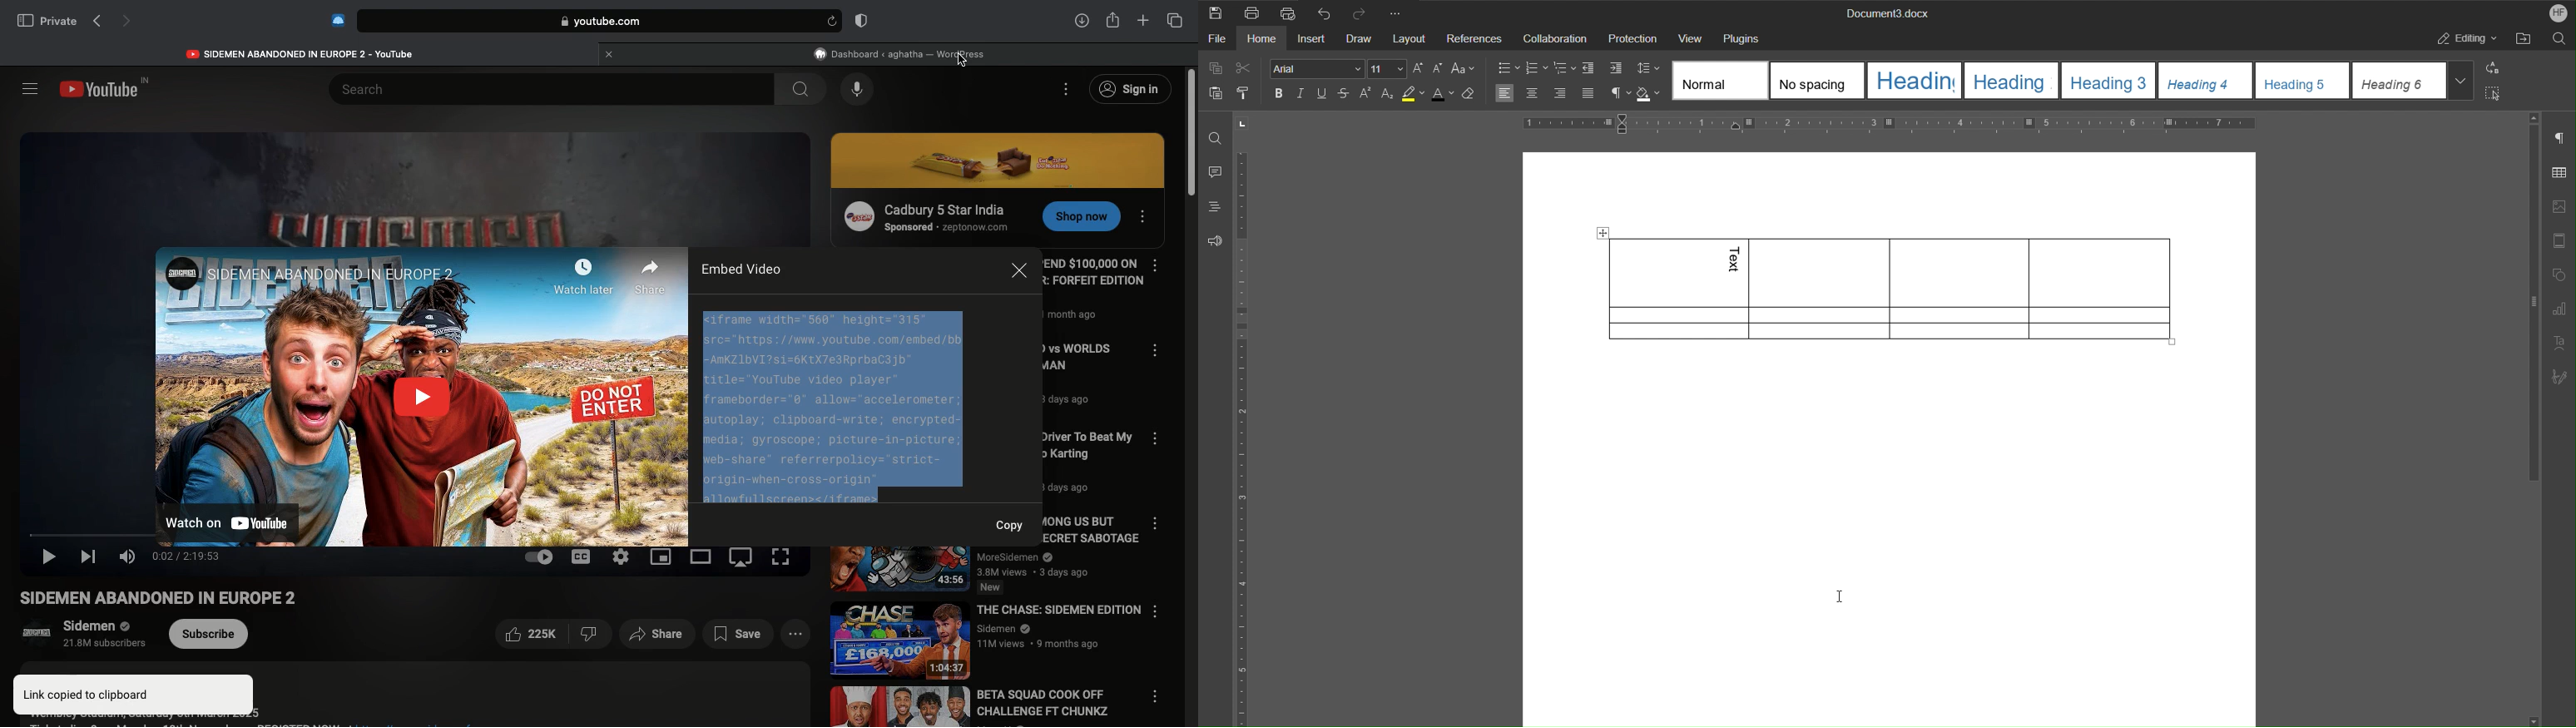 The height and width of the screenshot is (728, 2576). Describe the element at coordinates (51, 560) in the screenshot. I see `Play` at that location.